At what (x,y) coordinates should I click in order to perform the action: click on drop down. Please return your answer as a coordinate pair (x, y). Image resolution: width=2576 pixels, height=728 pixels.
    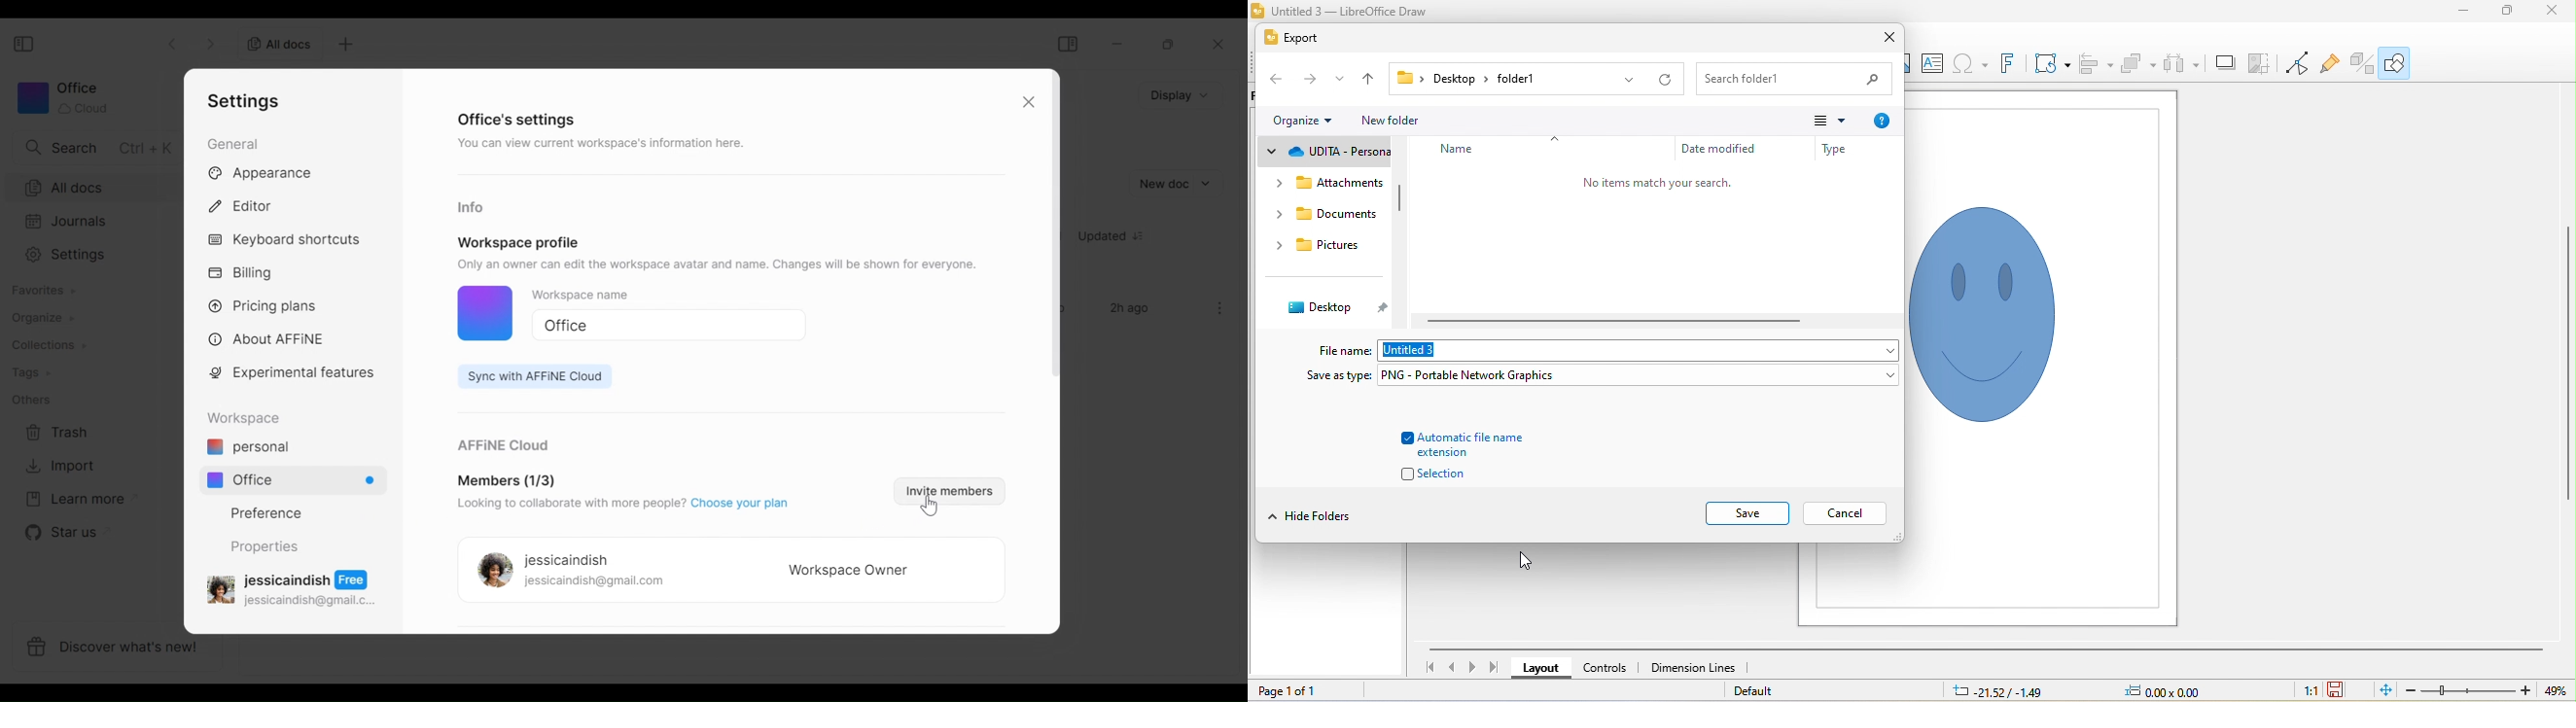
    Looking at the image, I should click on (1881, 373).